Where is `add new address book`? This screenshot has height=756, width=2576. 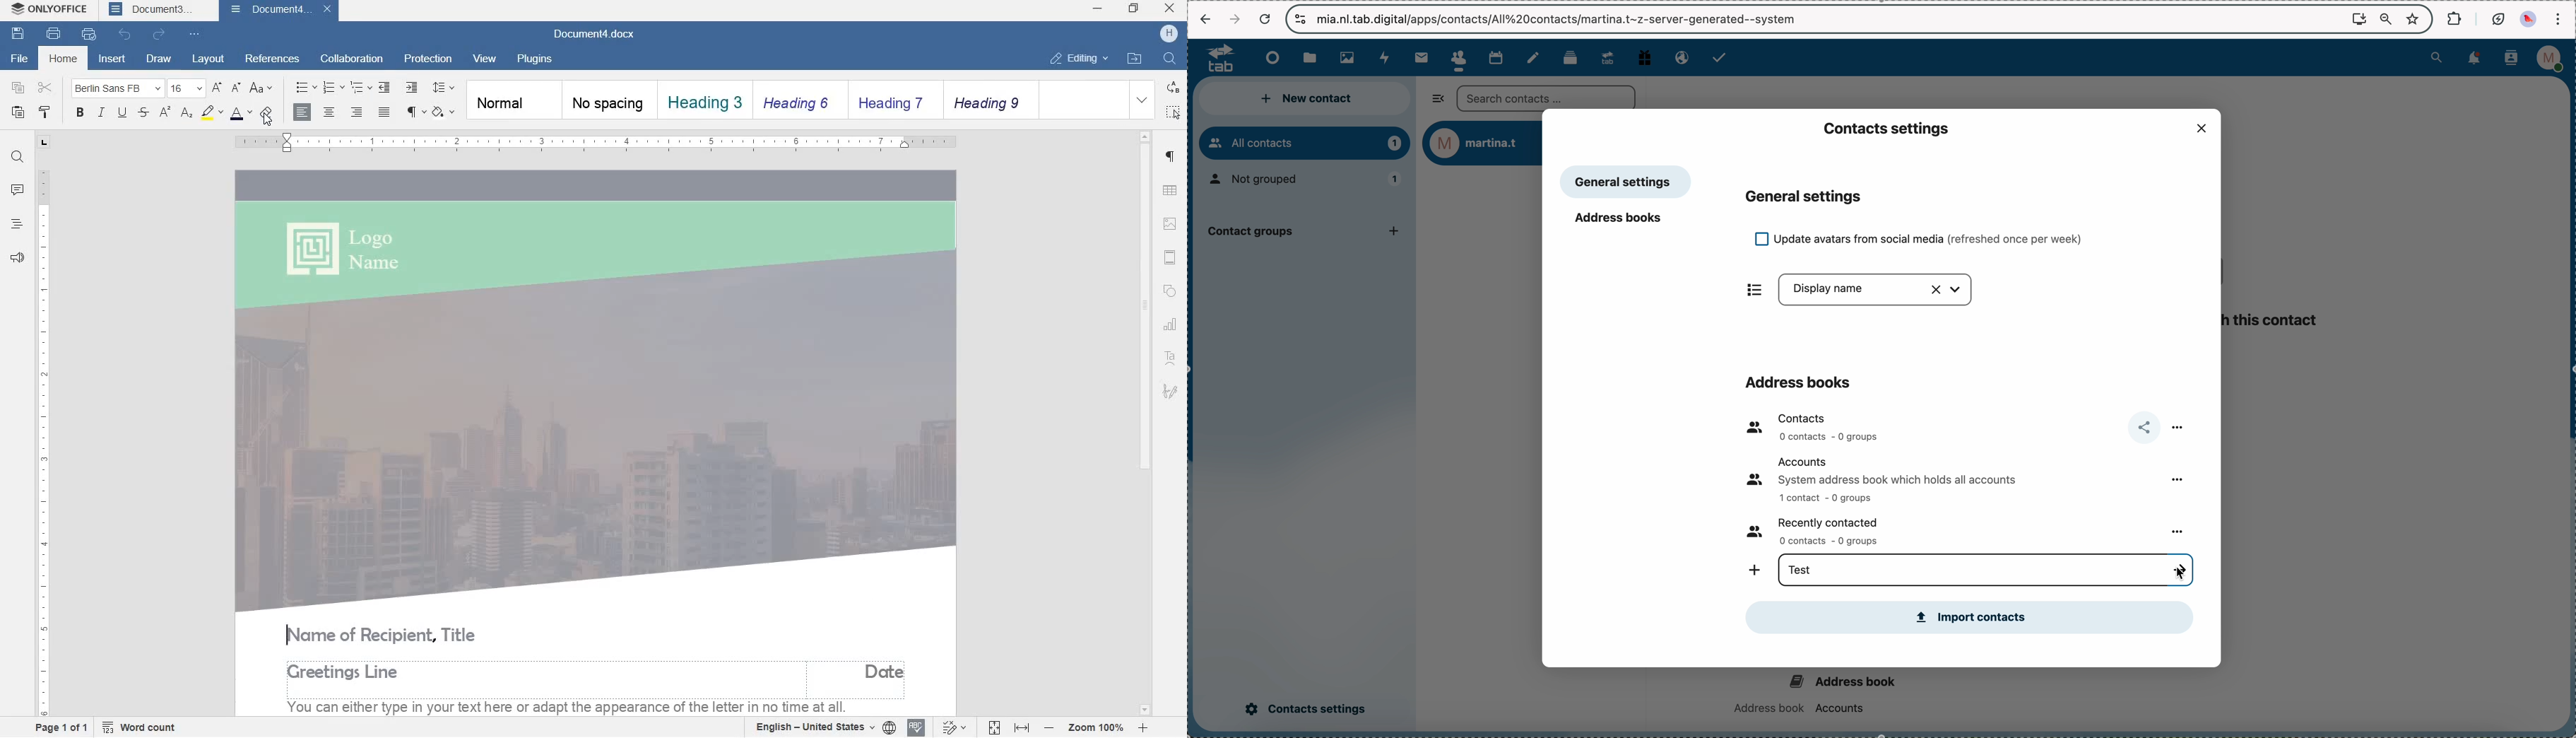 add new address book is located at coordinates (1752, 572).